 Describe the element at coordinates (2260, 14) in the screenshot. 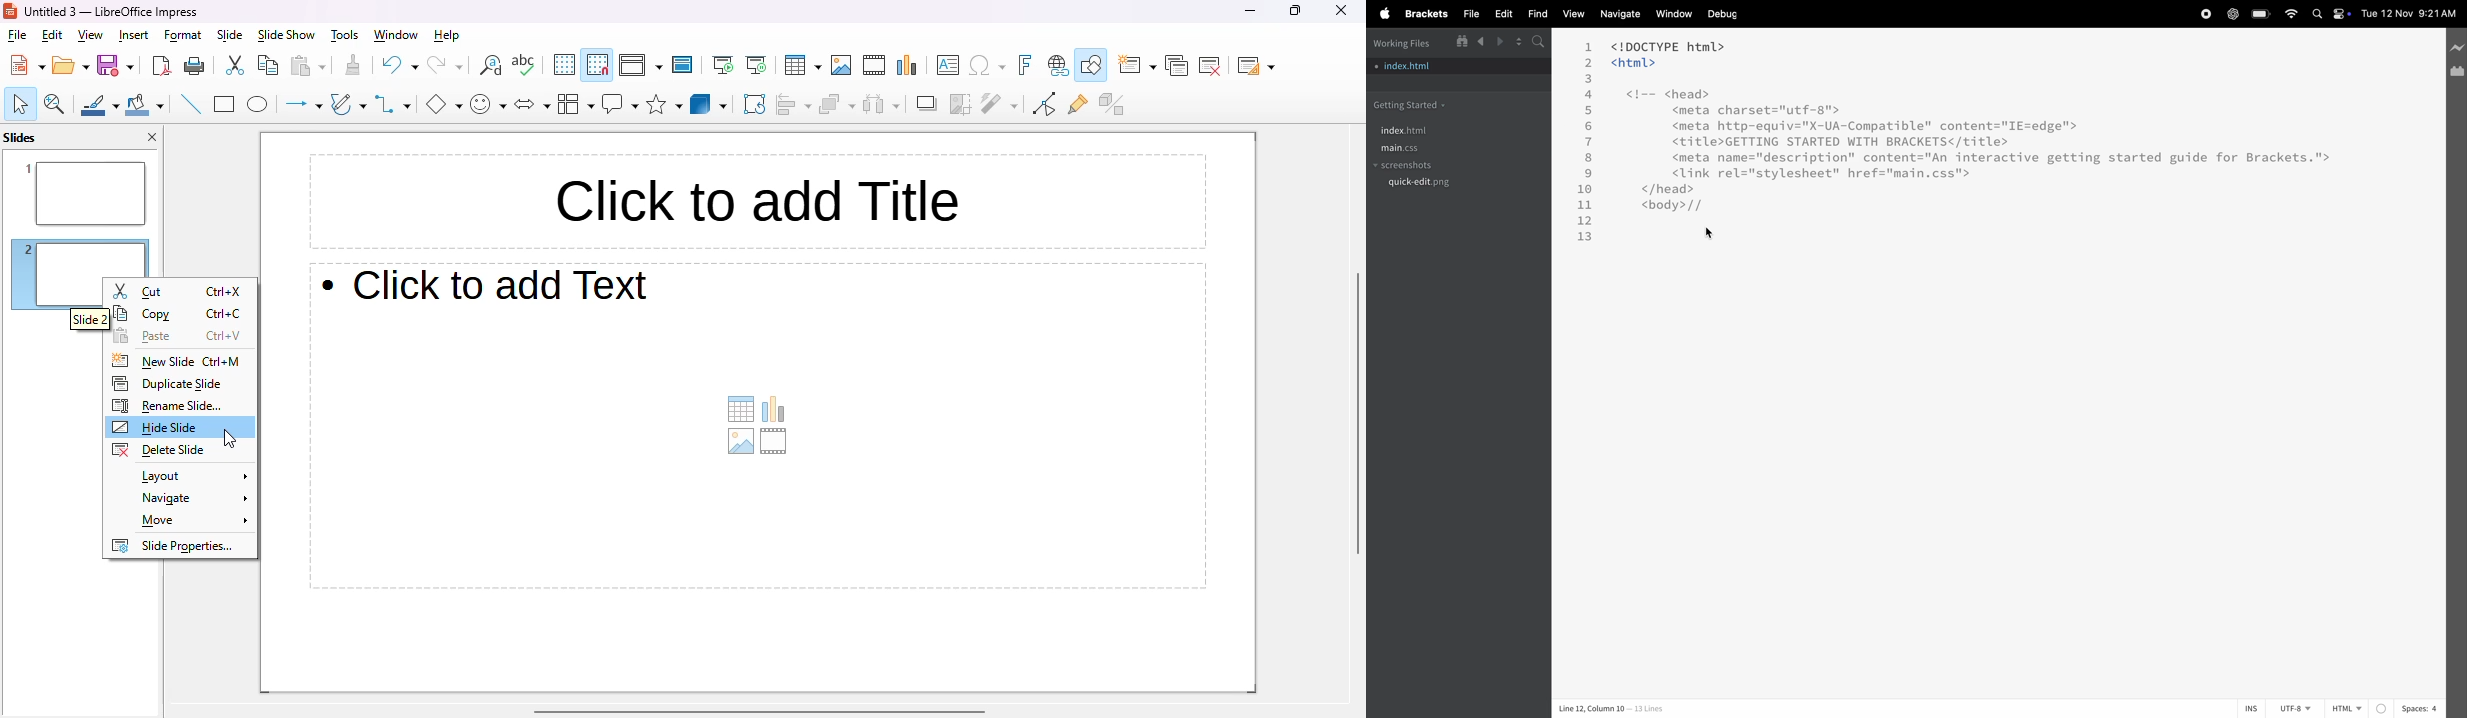

I see `battery` at that location.